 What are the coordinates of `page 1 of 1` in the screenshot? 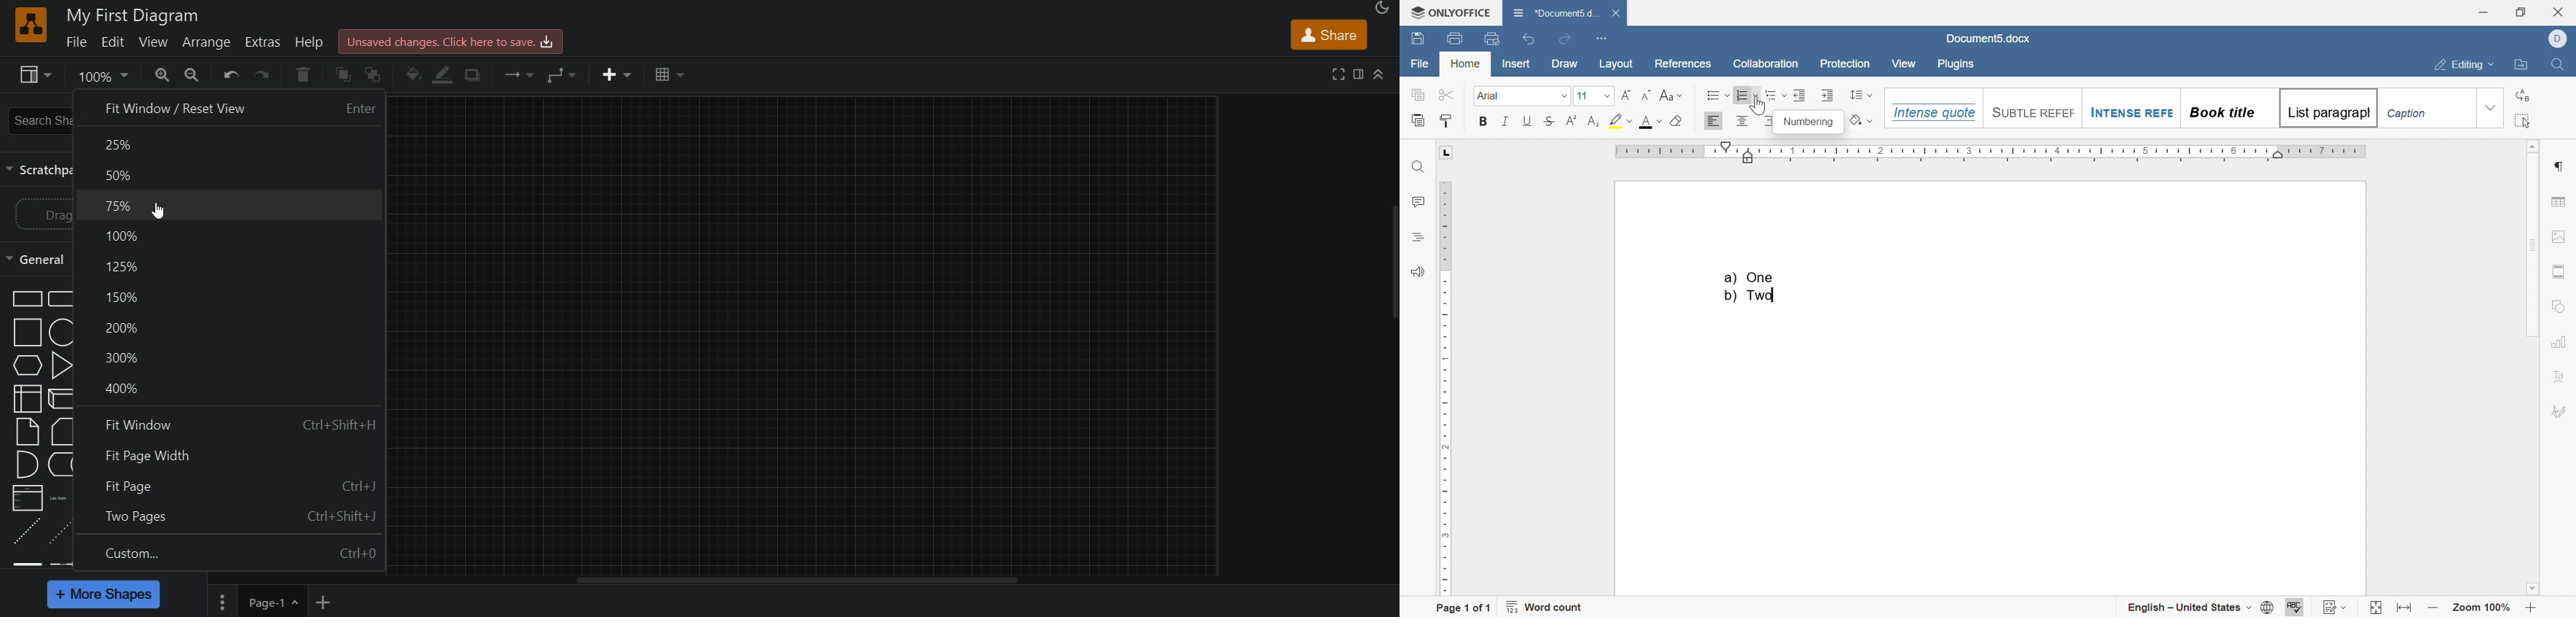 It's located at (1465, 608).